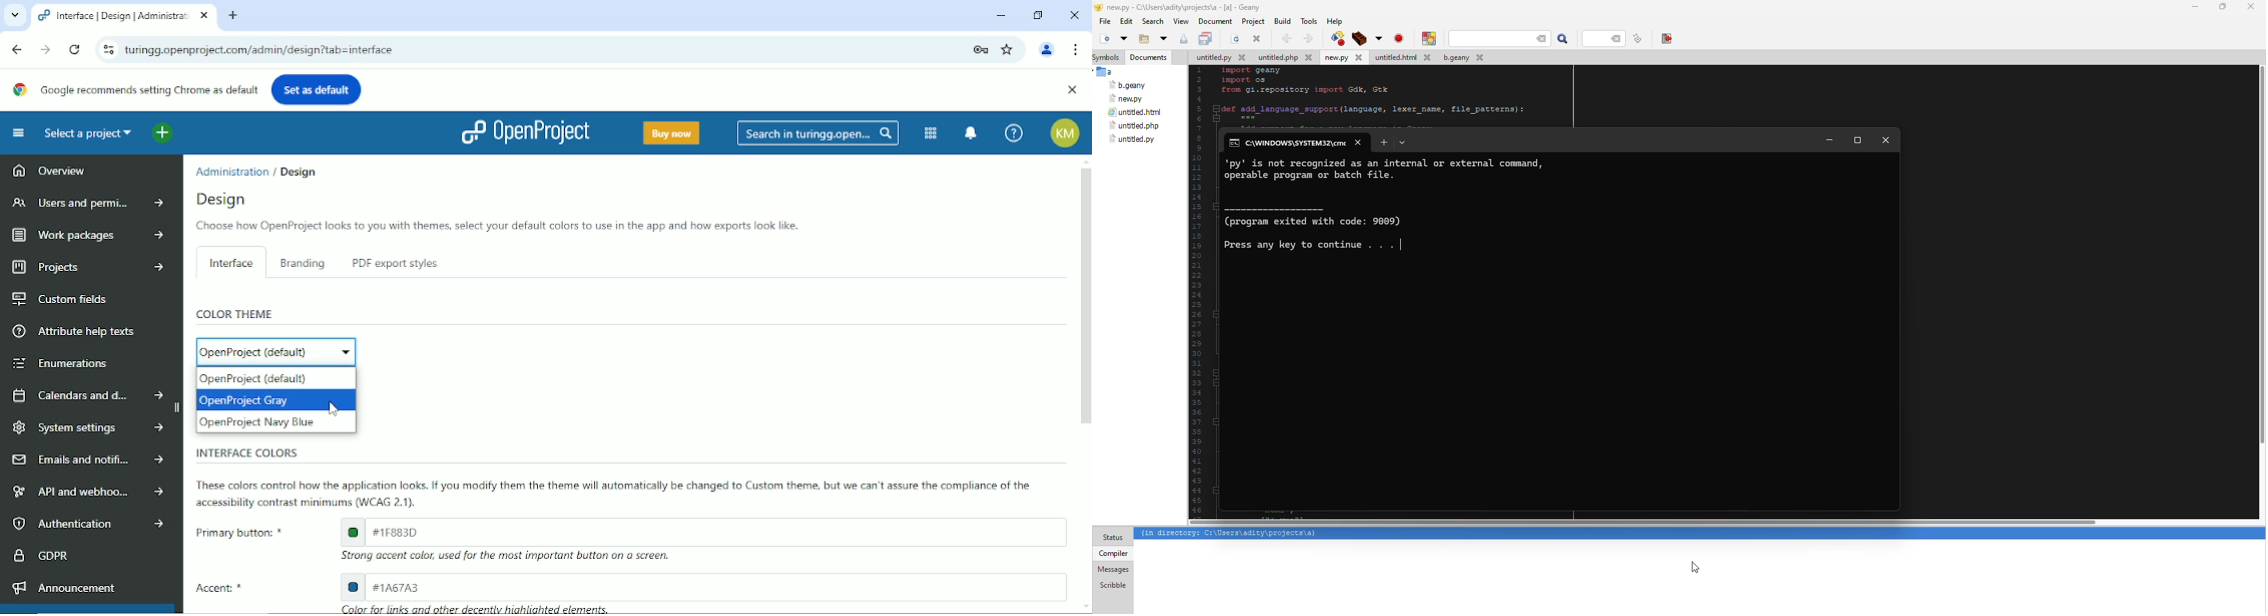 Image resolution: width=2268 pixels, height=616 pixels. Describe the element at coordinates (515, 557) in the screenshot. I see `EE Strong accent color, used for the mast important button on a screen.` at that location.